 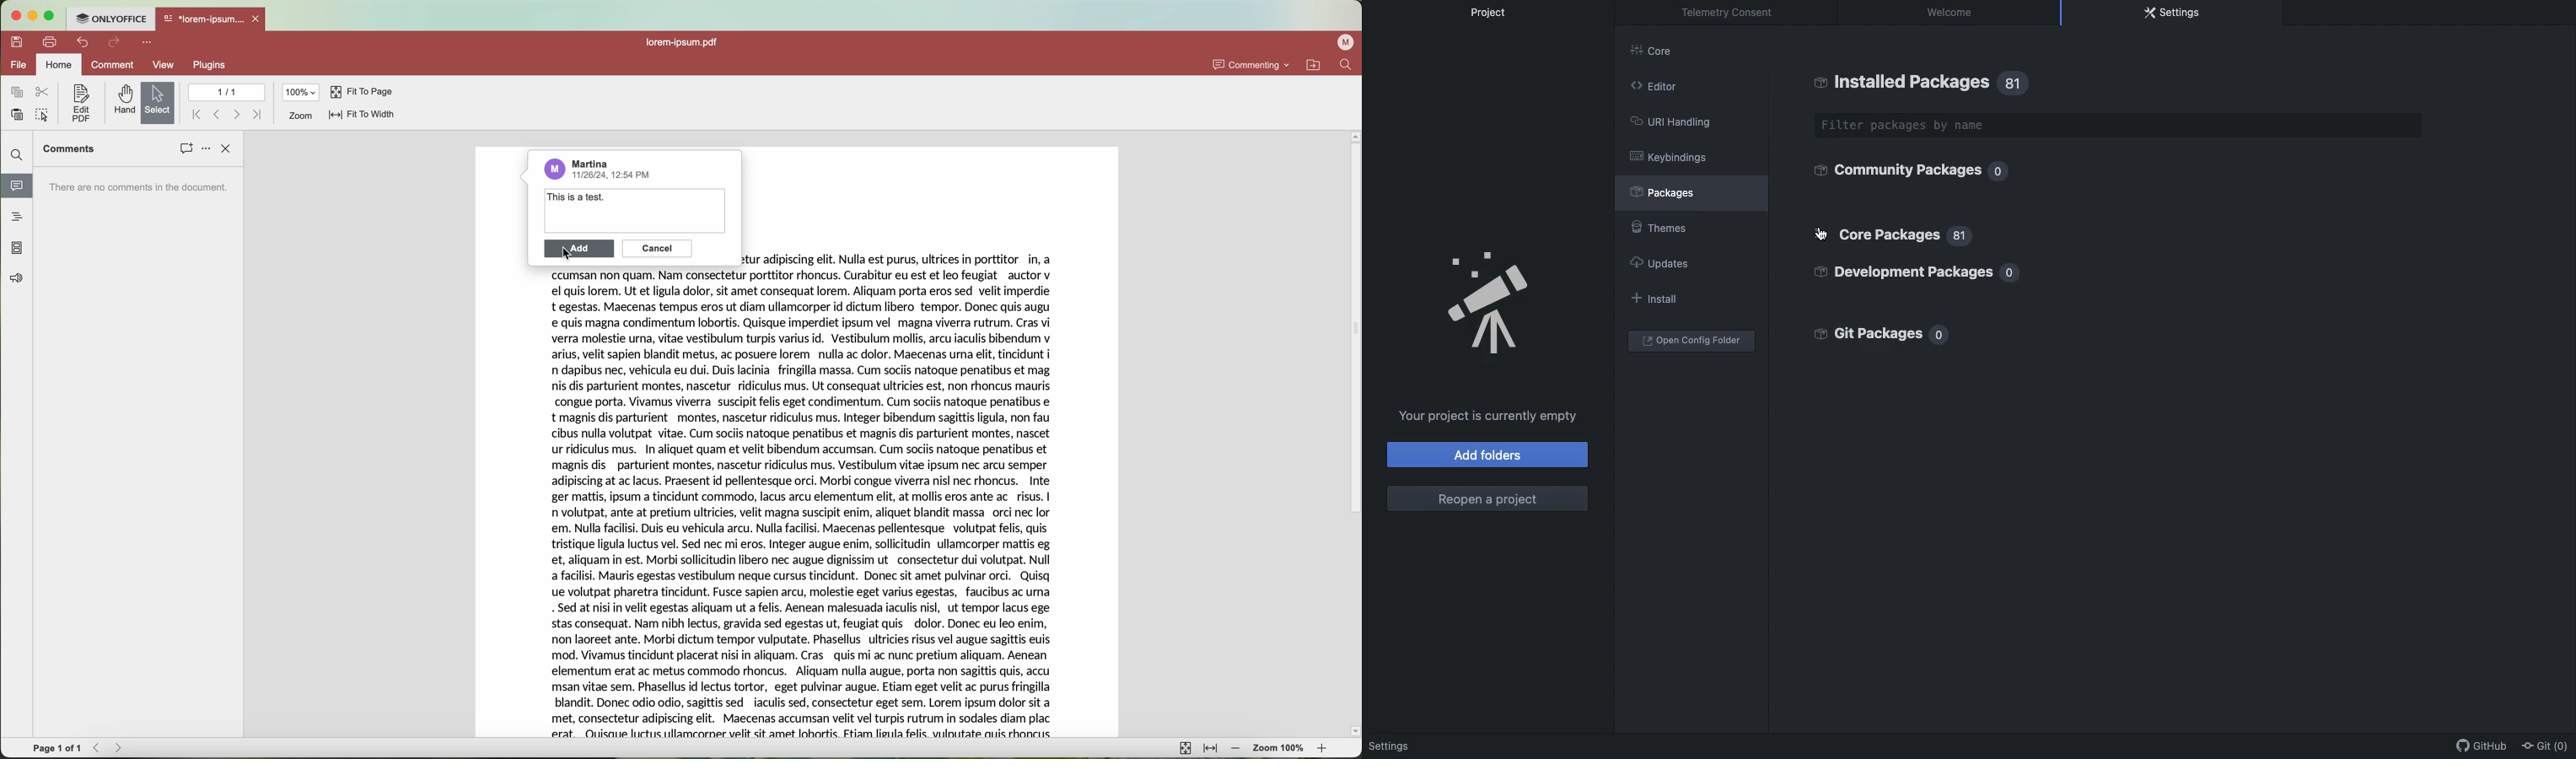 What do you see at coordinates (1671, 191) in the screenshot?
I see `Packages` at bounding box center [1671, 191].